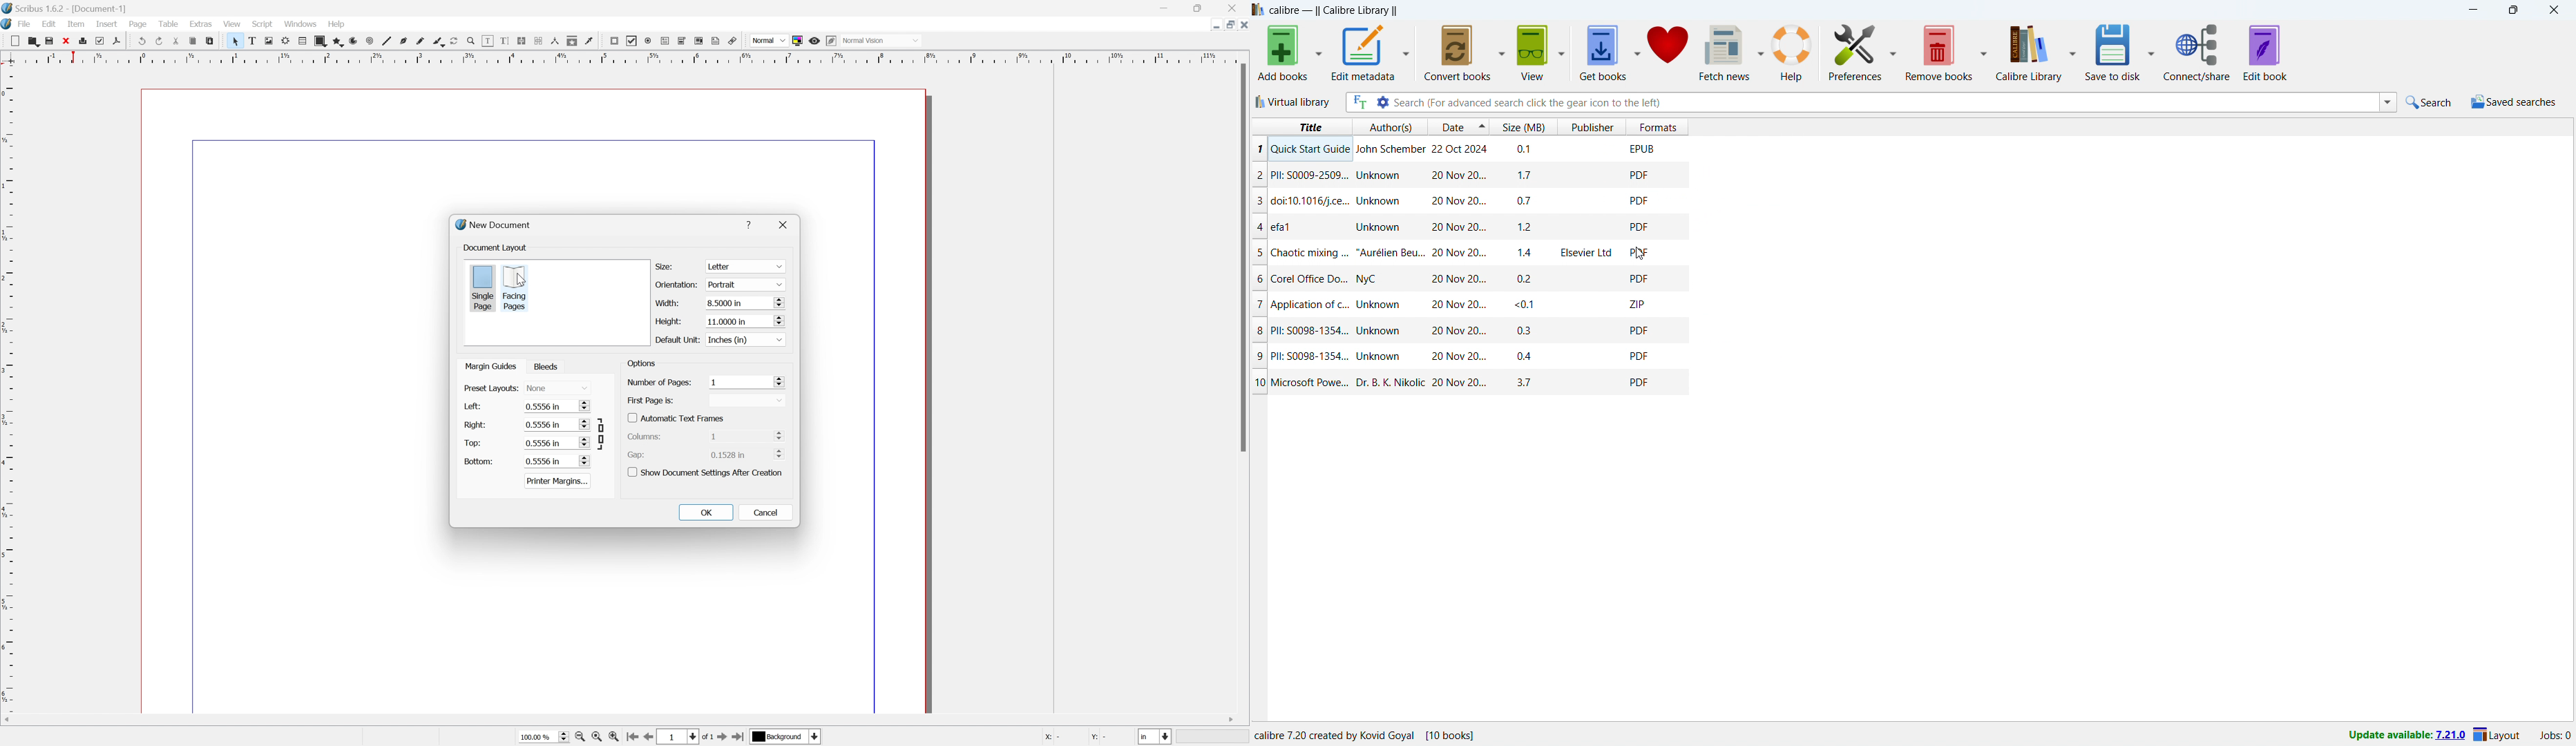 Image resolution: width=2576 pixels, height=756 pixels. Describe the element at coordinates (69, 41) in the screenshot. I see `Close` at that location.